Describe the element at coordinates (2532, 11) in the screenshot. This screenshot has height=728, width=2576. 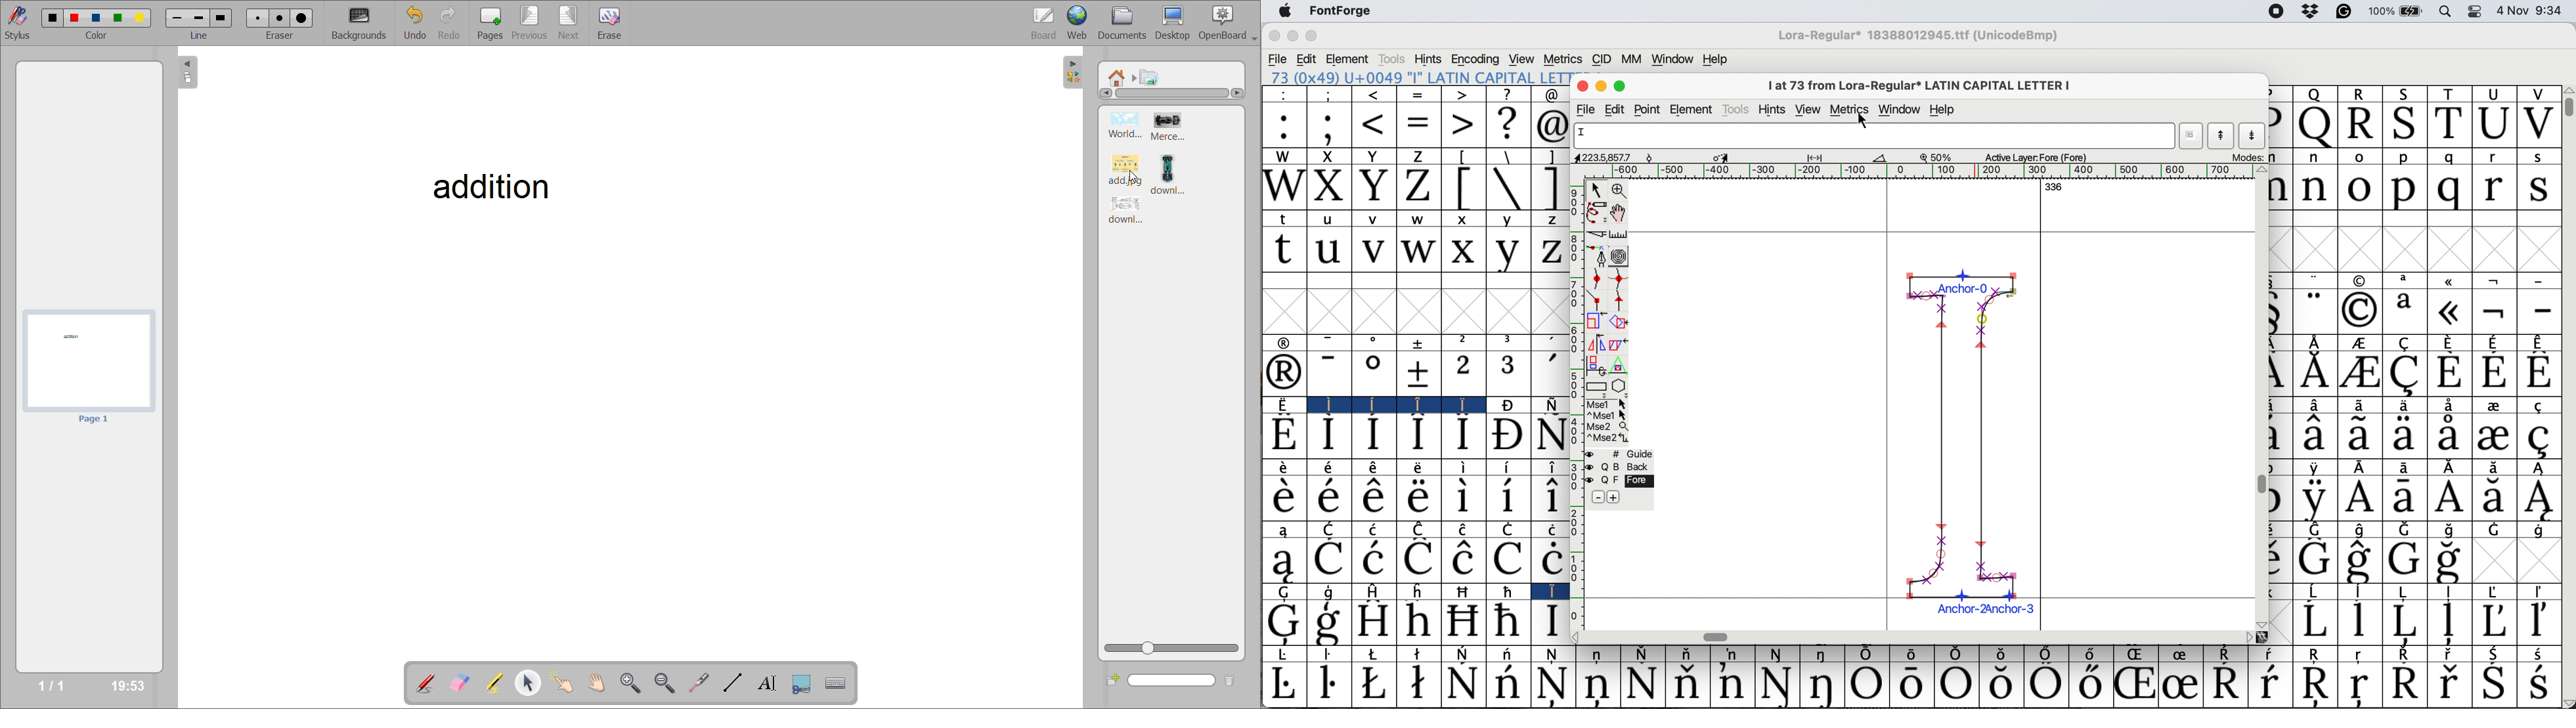
I see `4 Nov 9:34` at that location.